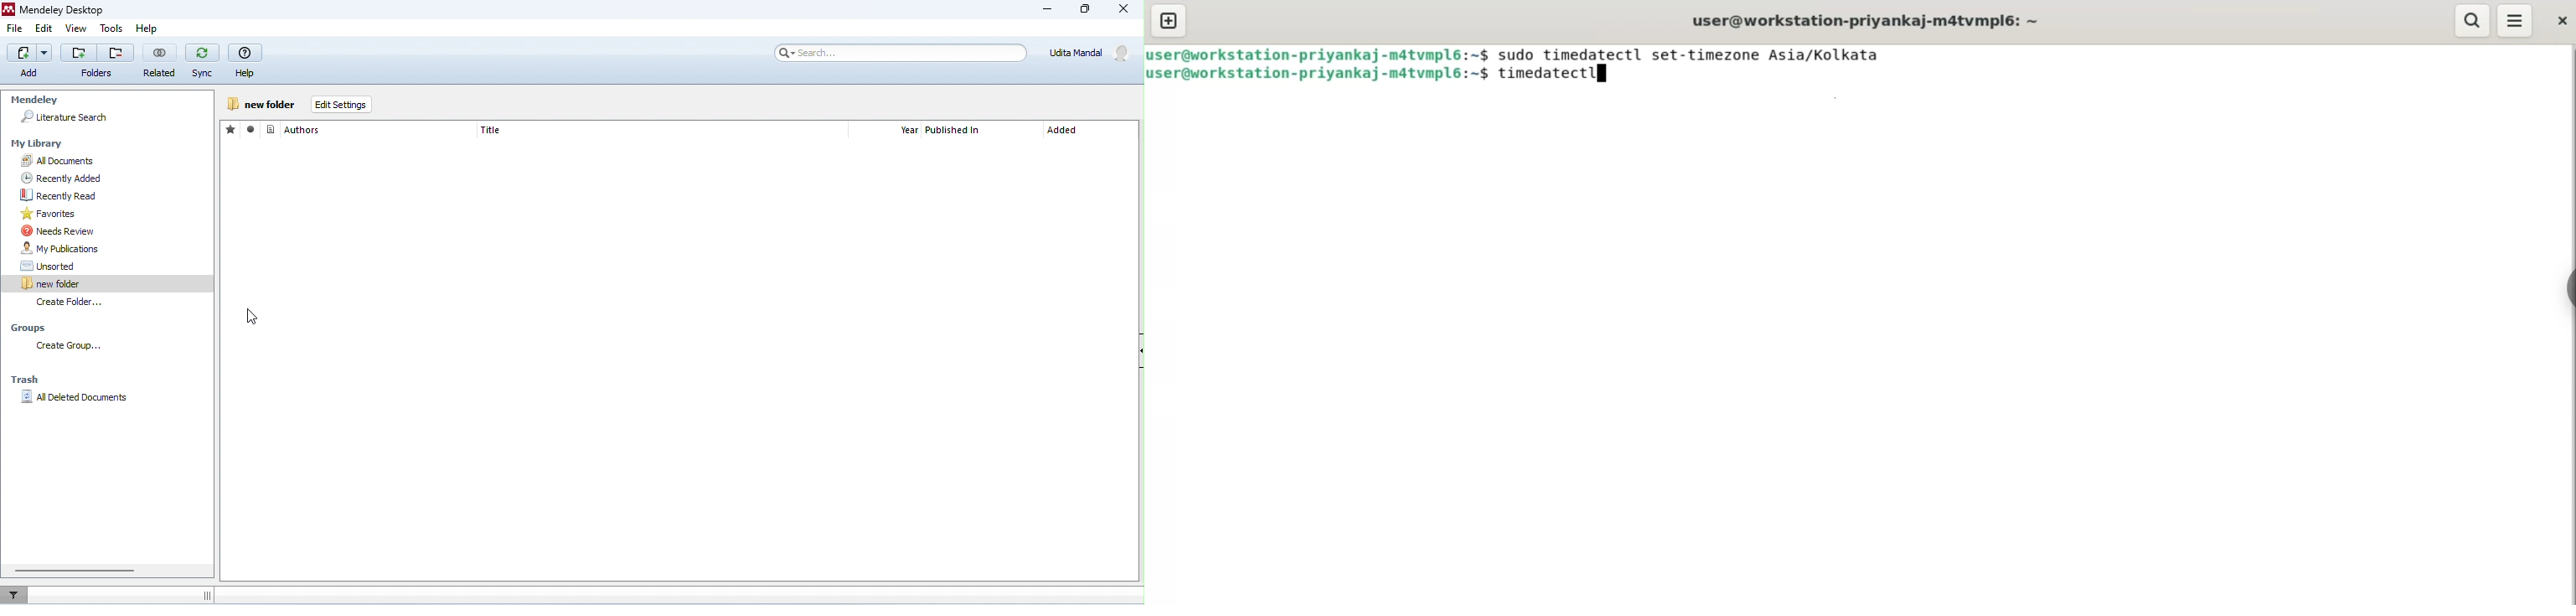 The width and height of the screenshot is (2576, 616). I want to click on new tab, so click(1171, 21).